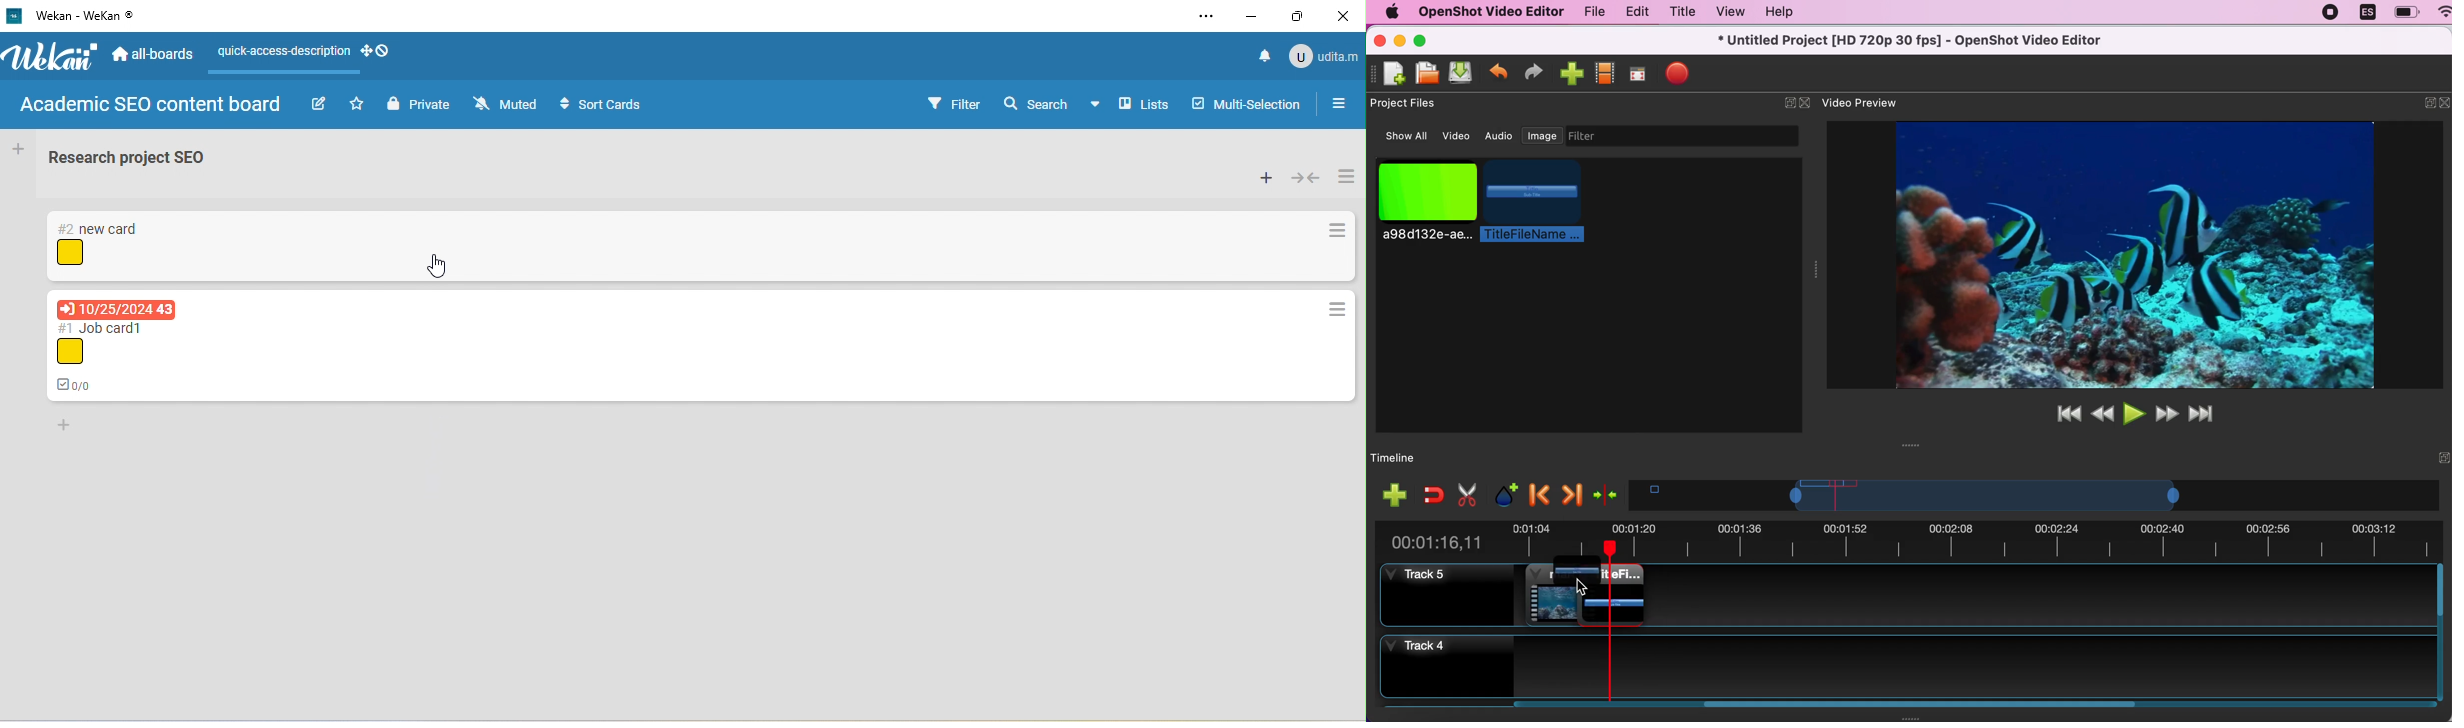 This screenshot has height=728, width=2464. I want to click on boars name: academic SEO board, so click(149, 106).